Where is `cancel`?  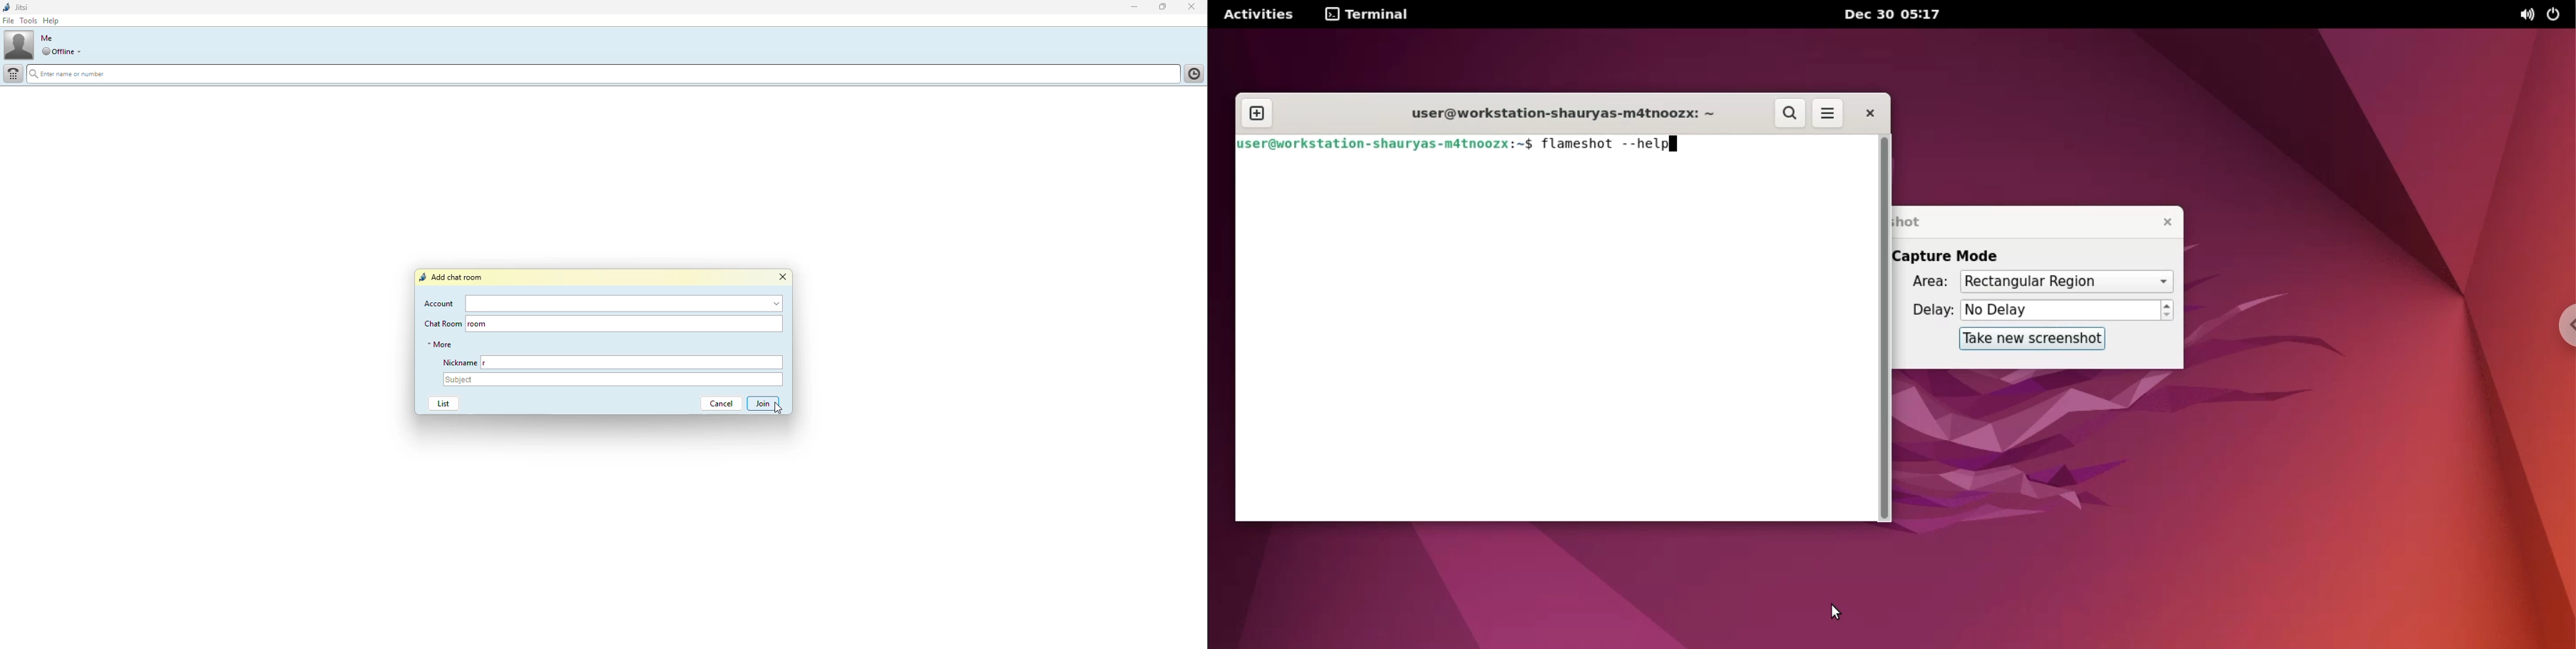
cancel is located at coordinates (717, 404).